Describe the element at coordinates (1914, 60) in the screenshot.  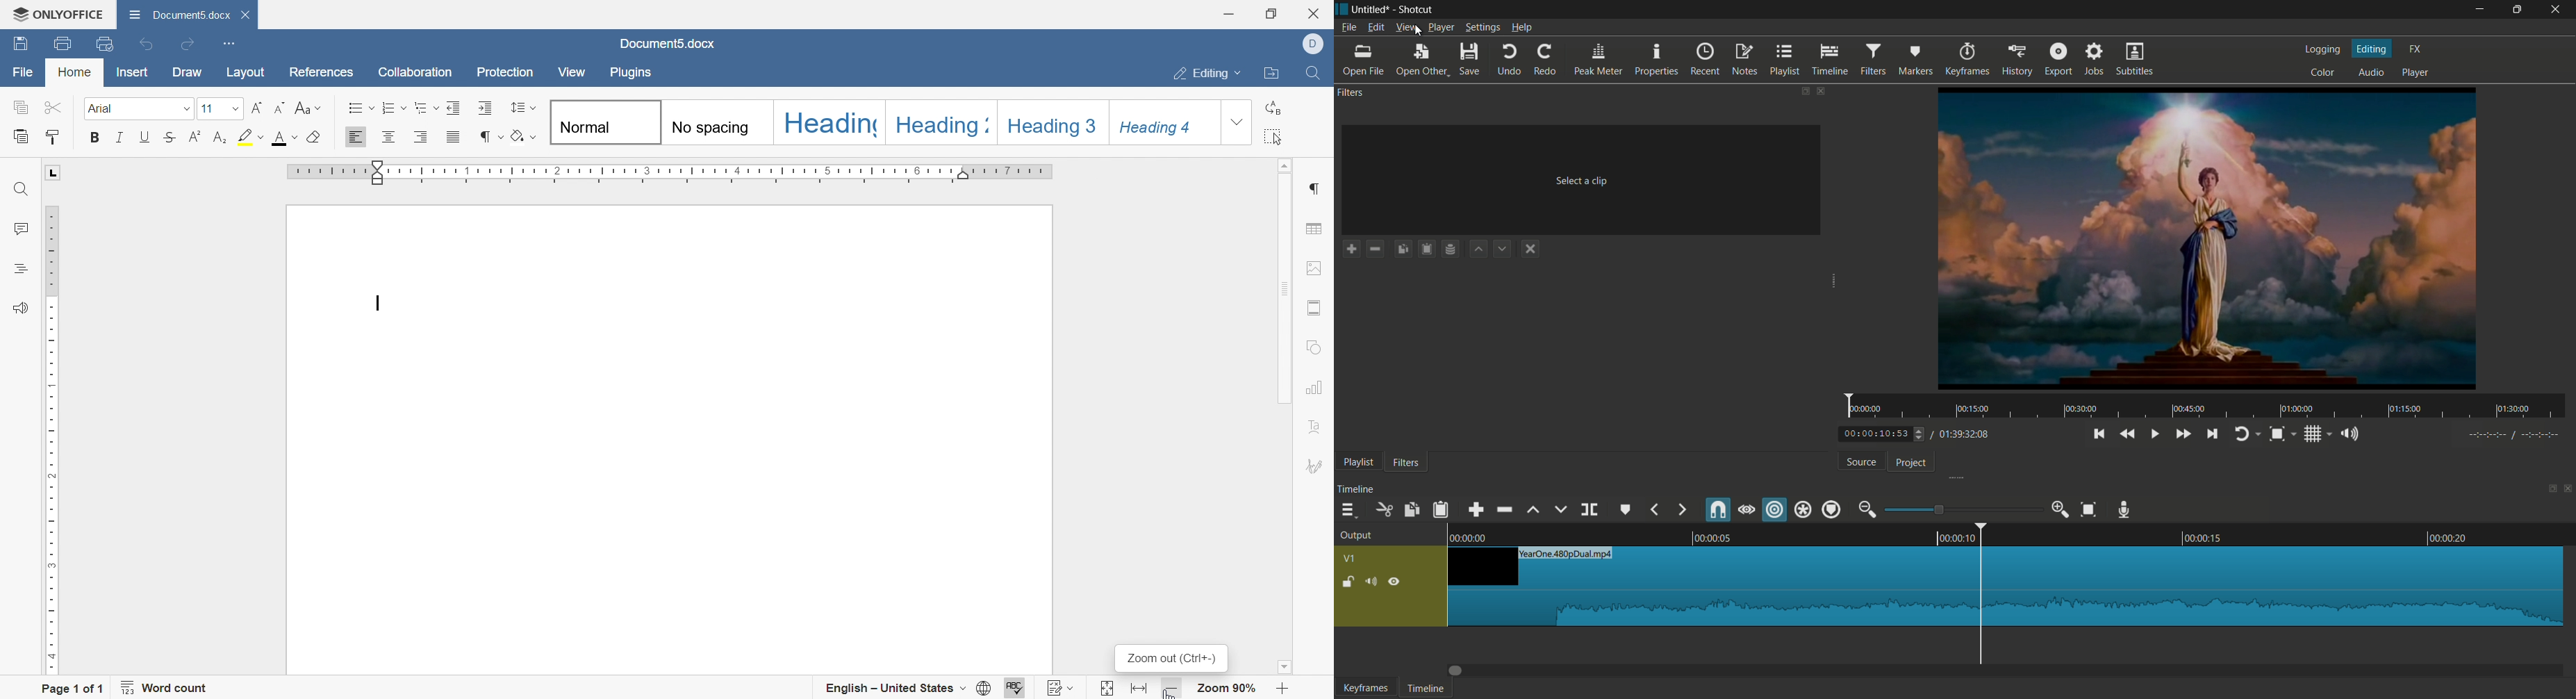
I see `markers` at that location.